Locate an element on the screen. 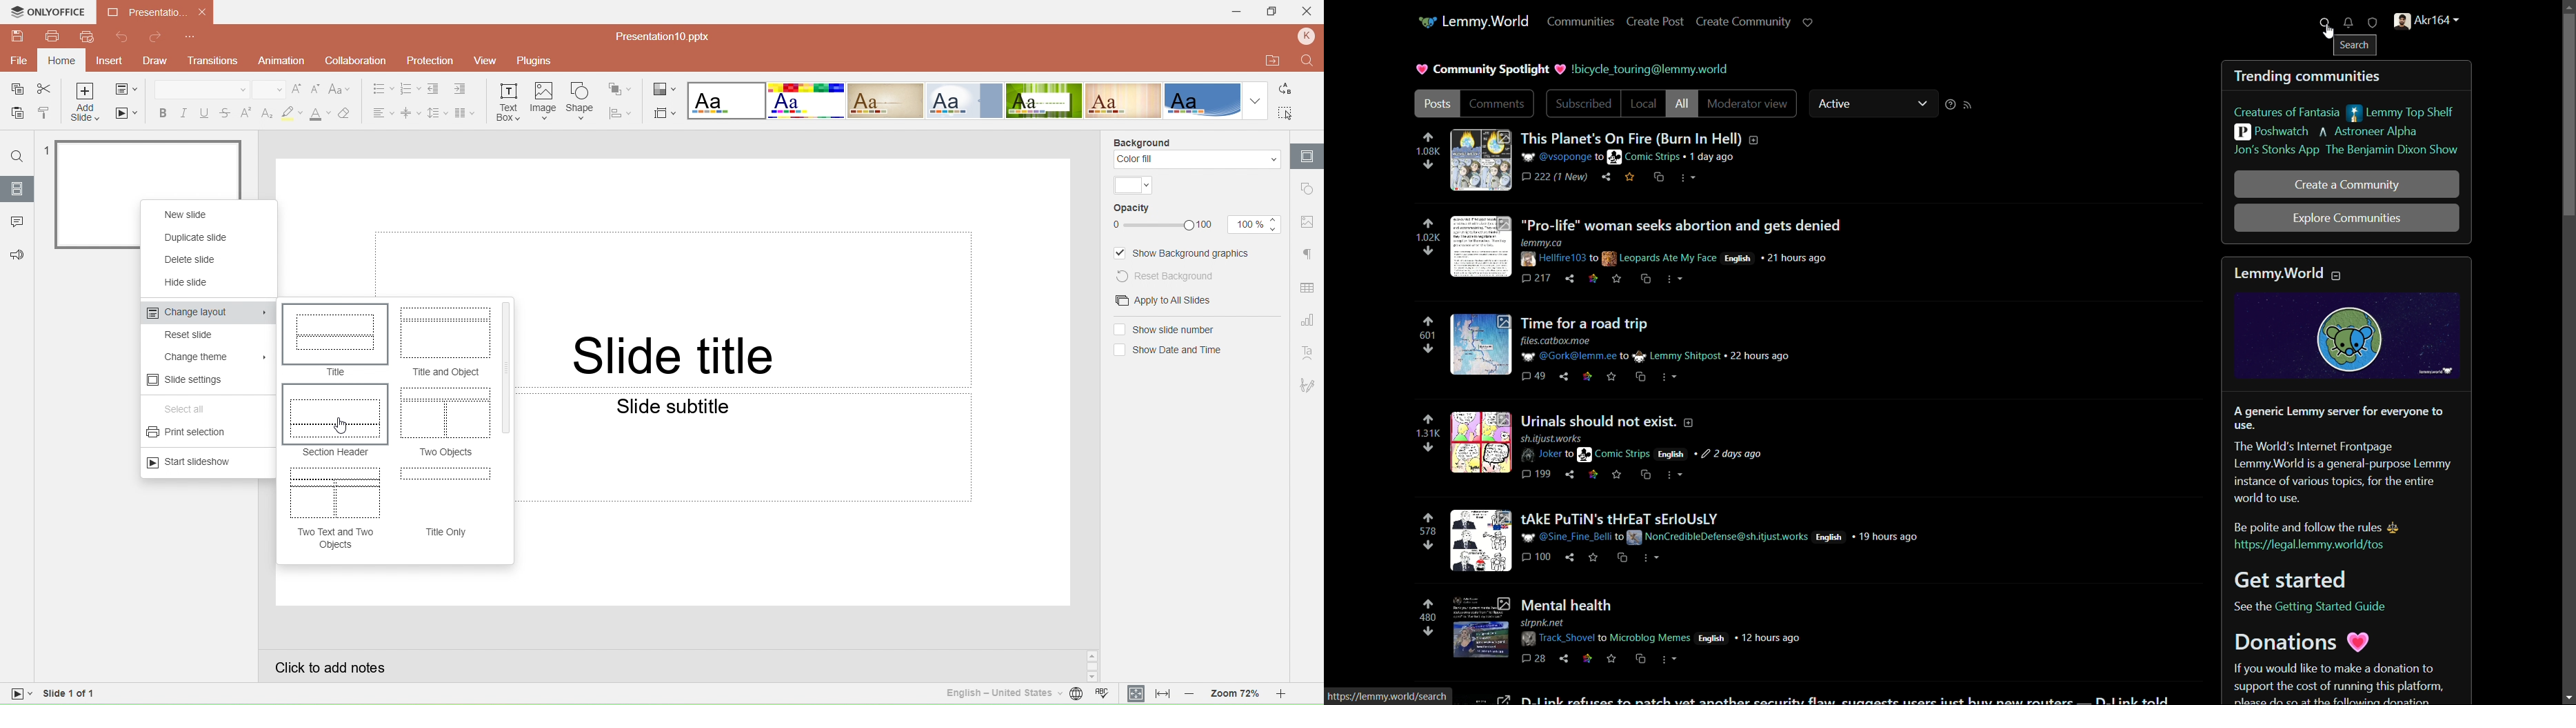 This screenshot has height=728, width=2576. Opacity is located at coordinates (1133, 209).